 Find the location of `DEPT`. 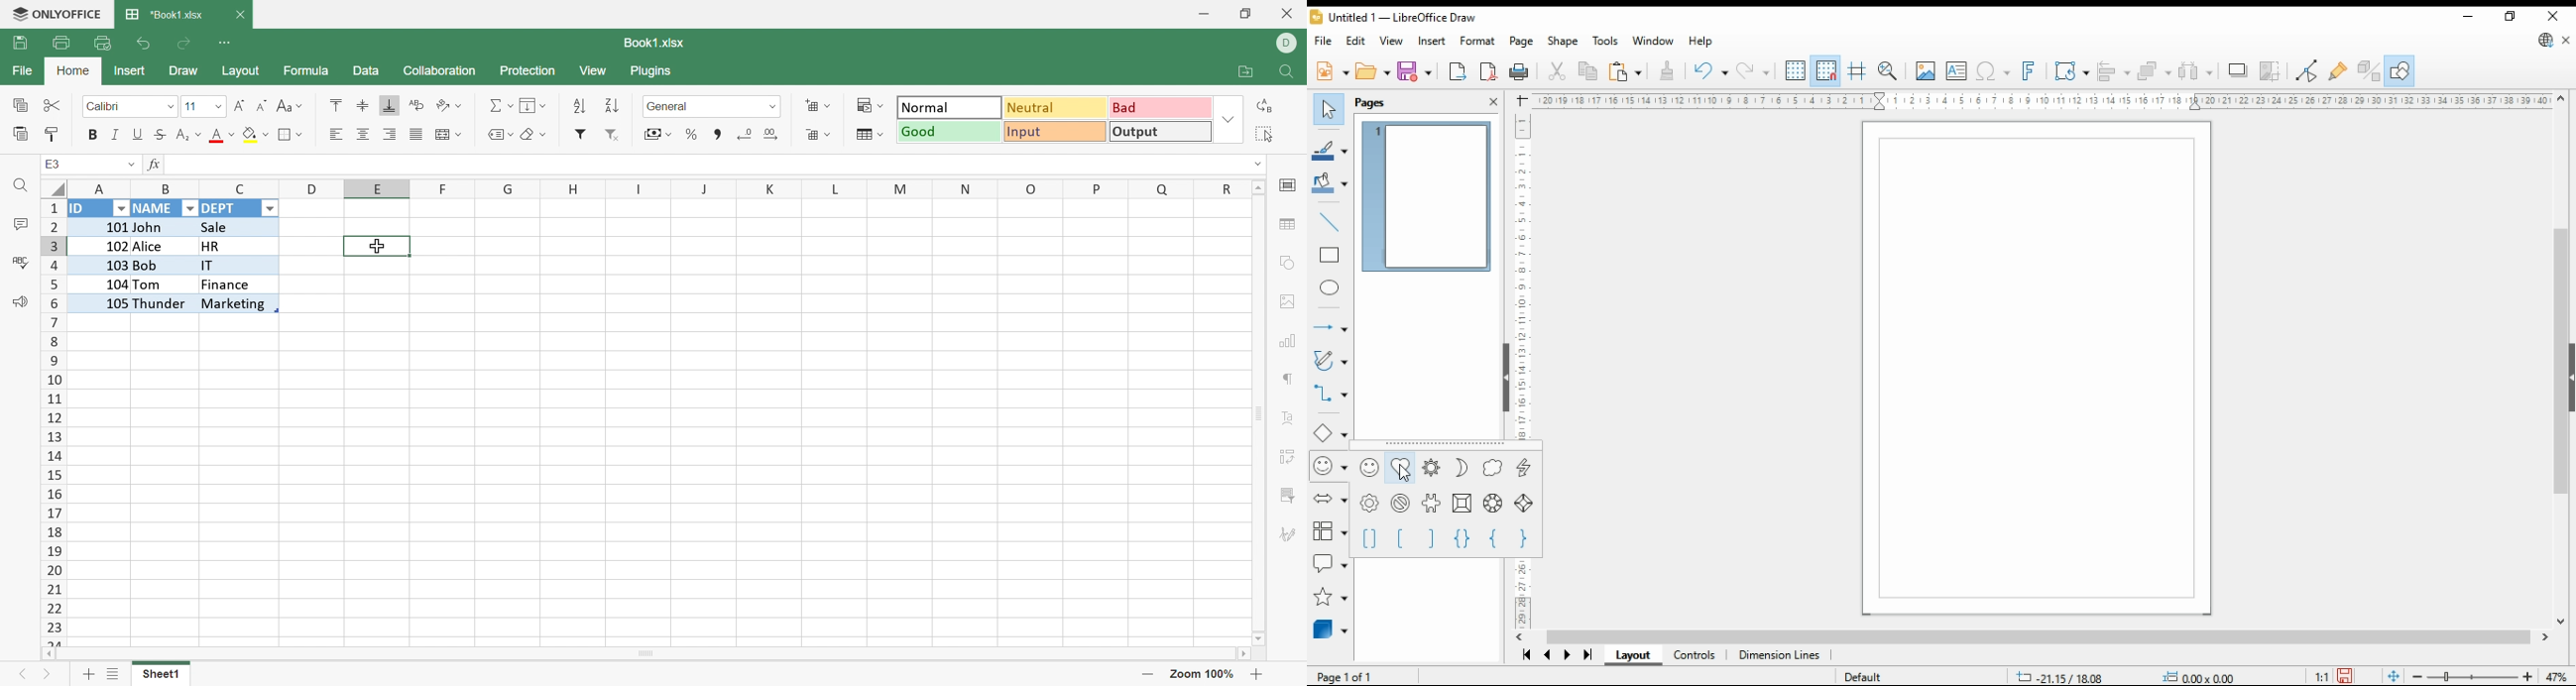

DEPT is located at coordinates (223, 210).